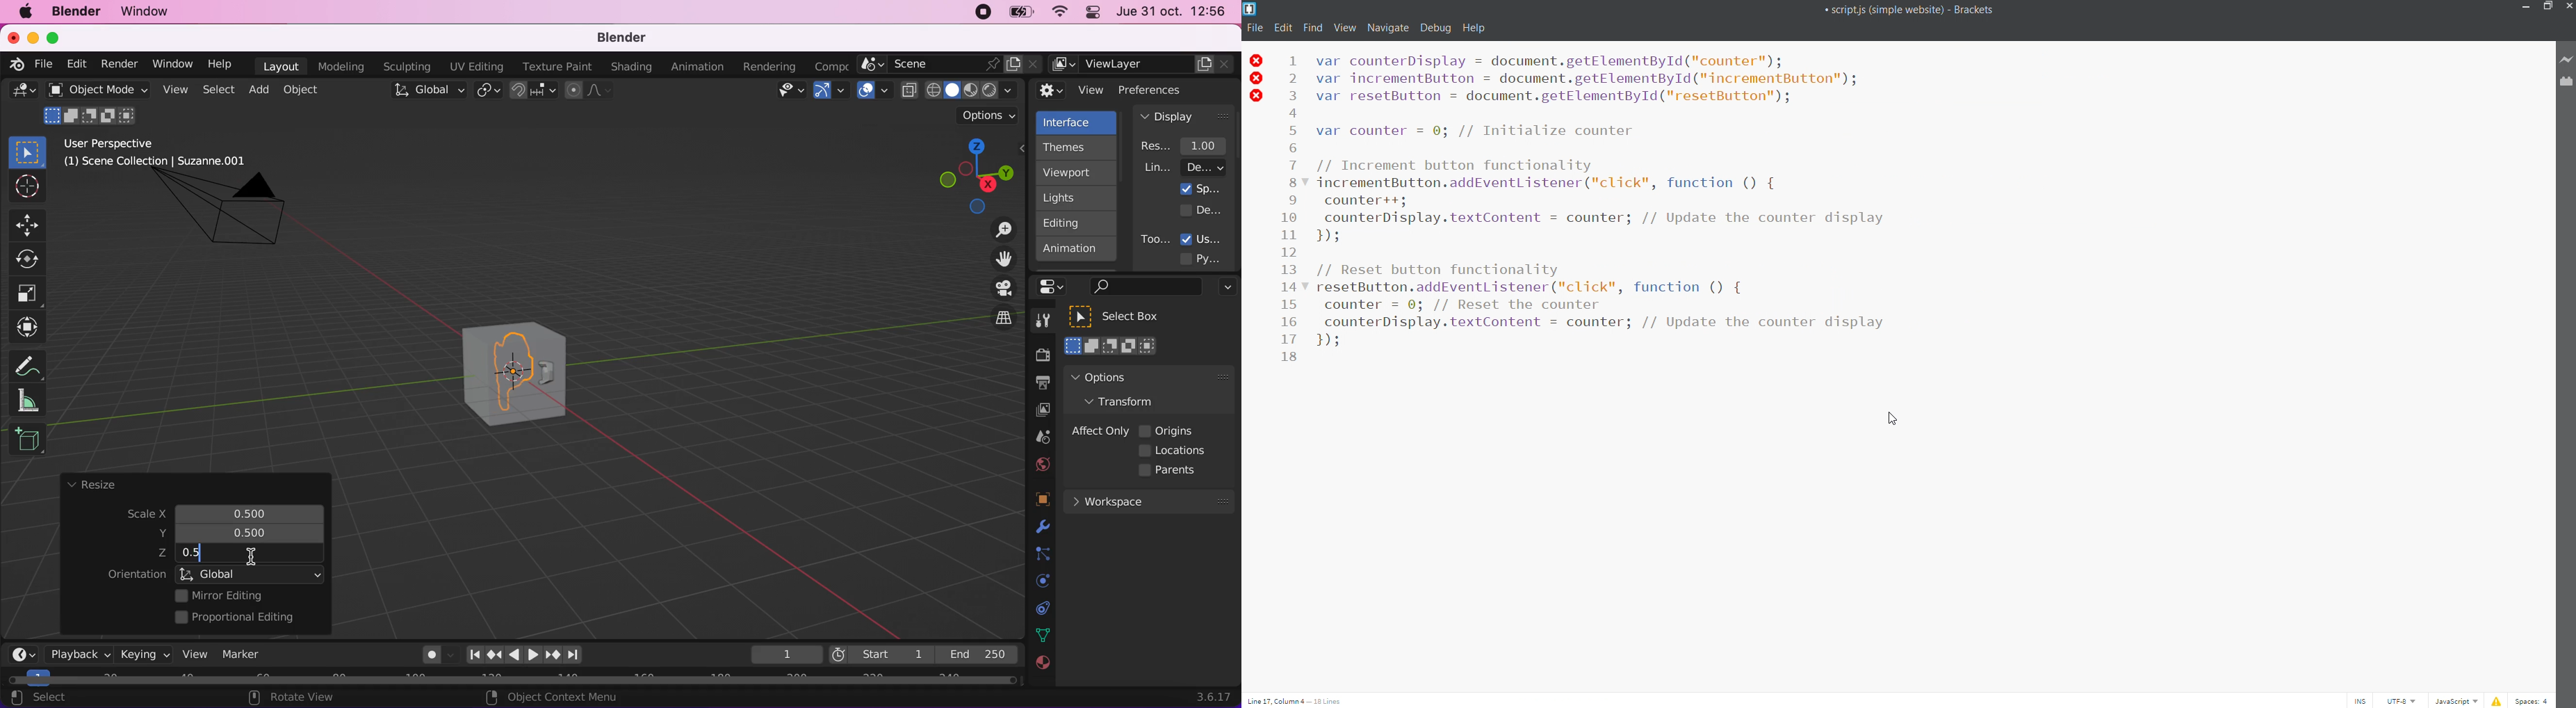 This screenshot has height=728, width=2576. What do you see at coordinates (1039, 438) in the screenshot?
I see `scene` at bounding box center [1039, 438].